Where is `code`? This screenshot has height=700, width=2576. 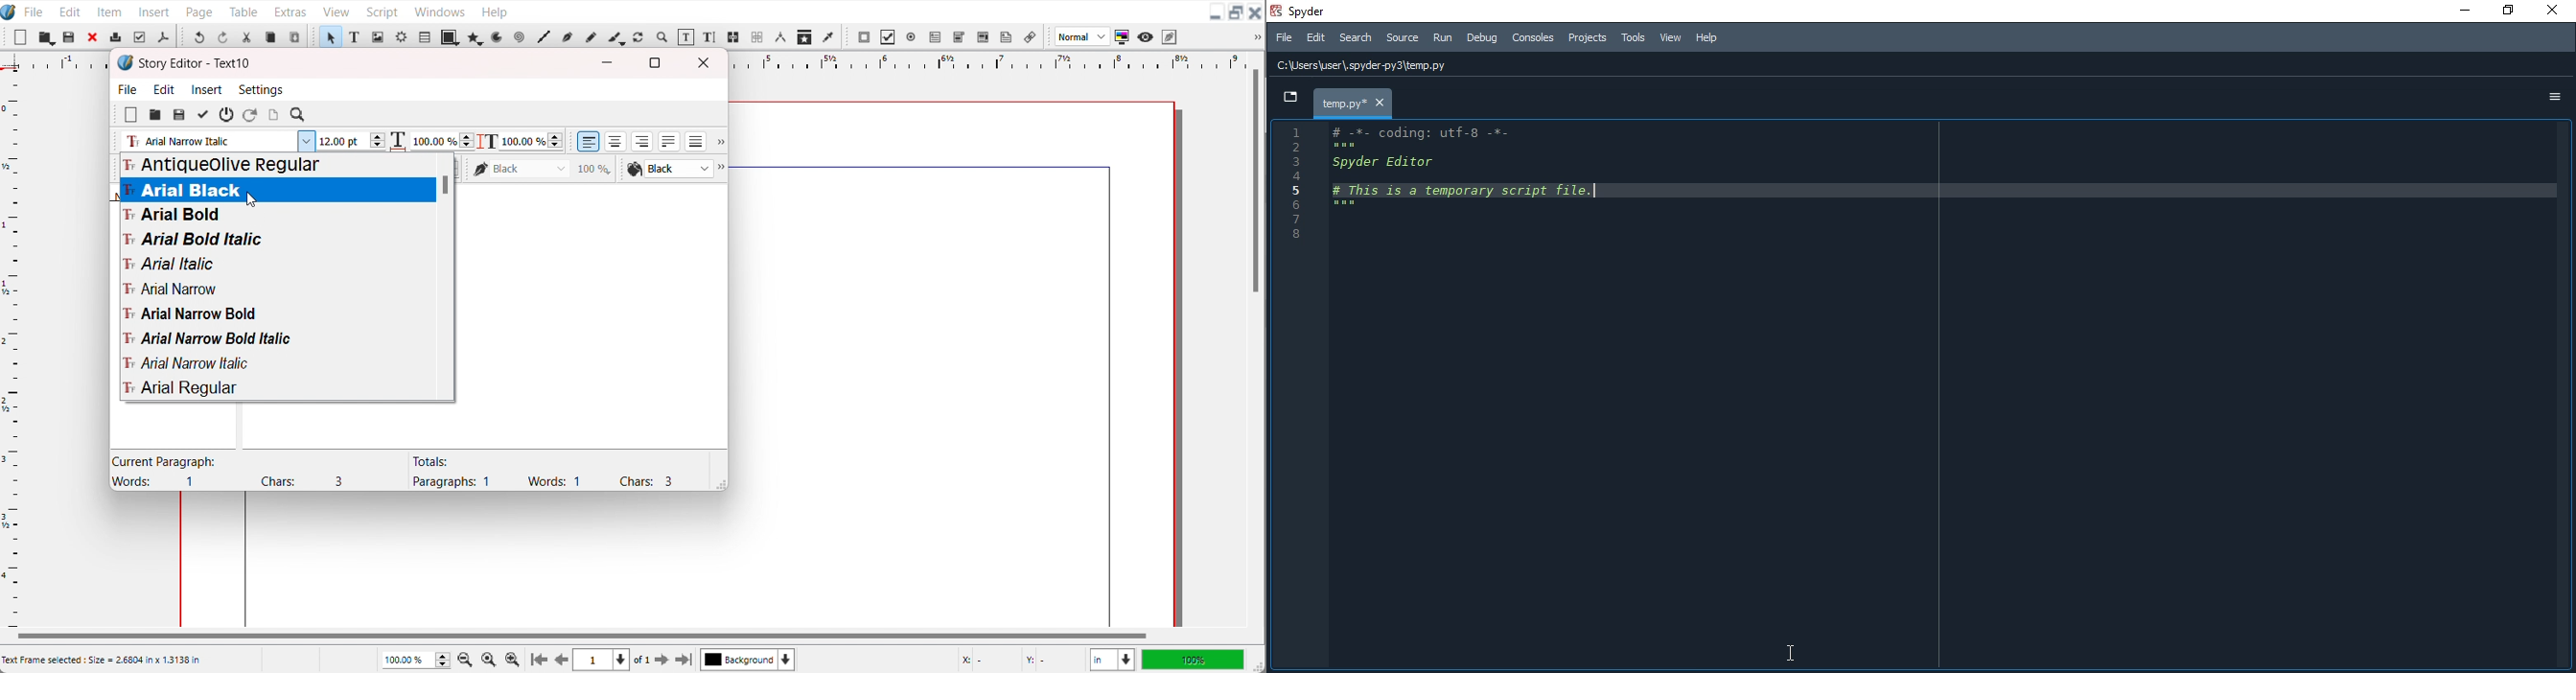
code is located at coordinates (1463, 175).